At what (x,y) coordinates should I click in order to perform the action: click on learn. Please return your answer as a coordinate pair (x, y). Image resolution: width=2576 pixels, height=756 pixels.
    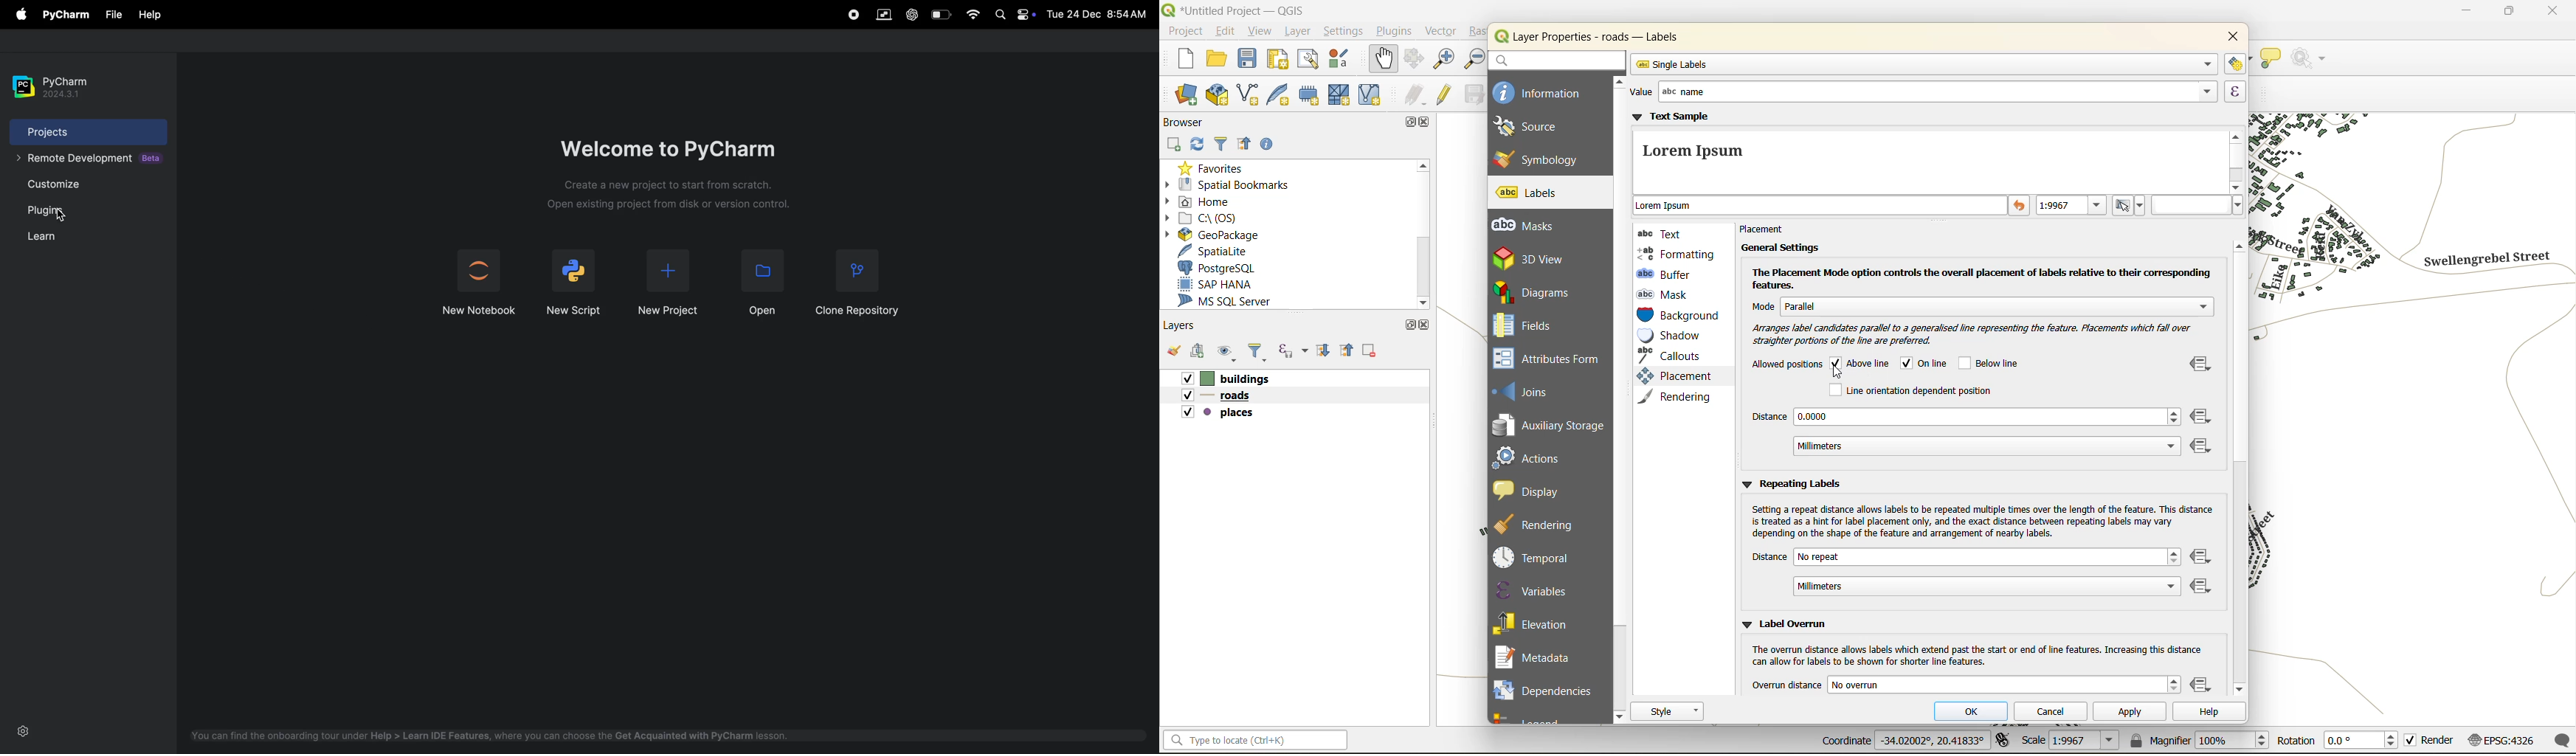
    Looking at the image, I should click on (60, 234).